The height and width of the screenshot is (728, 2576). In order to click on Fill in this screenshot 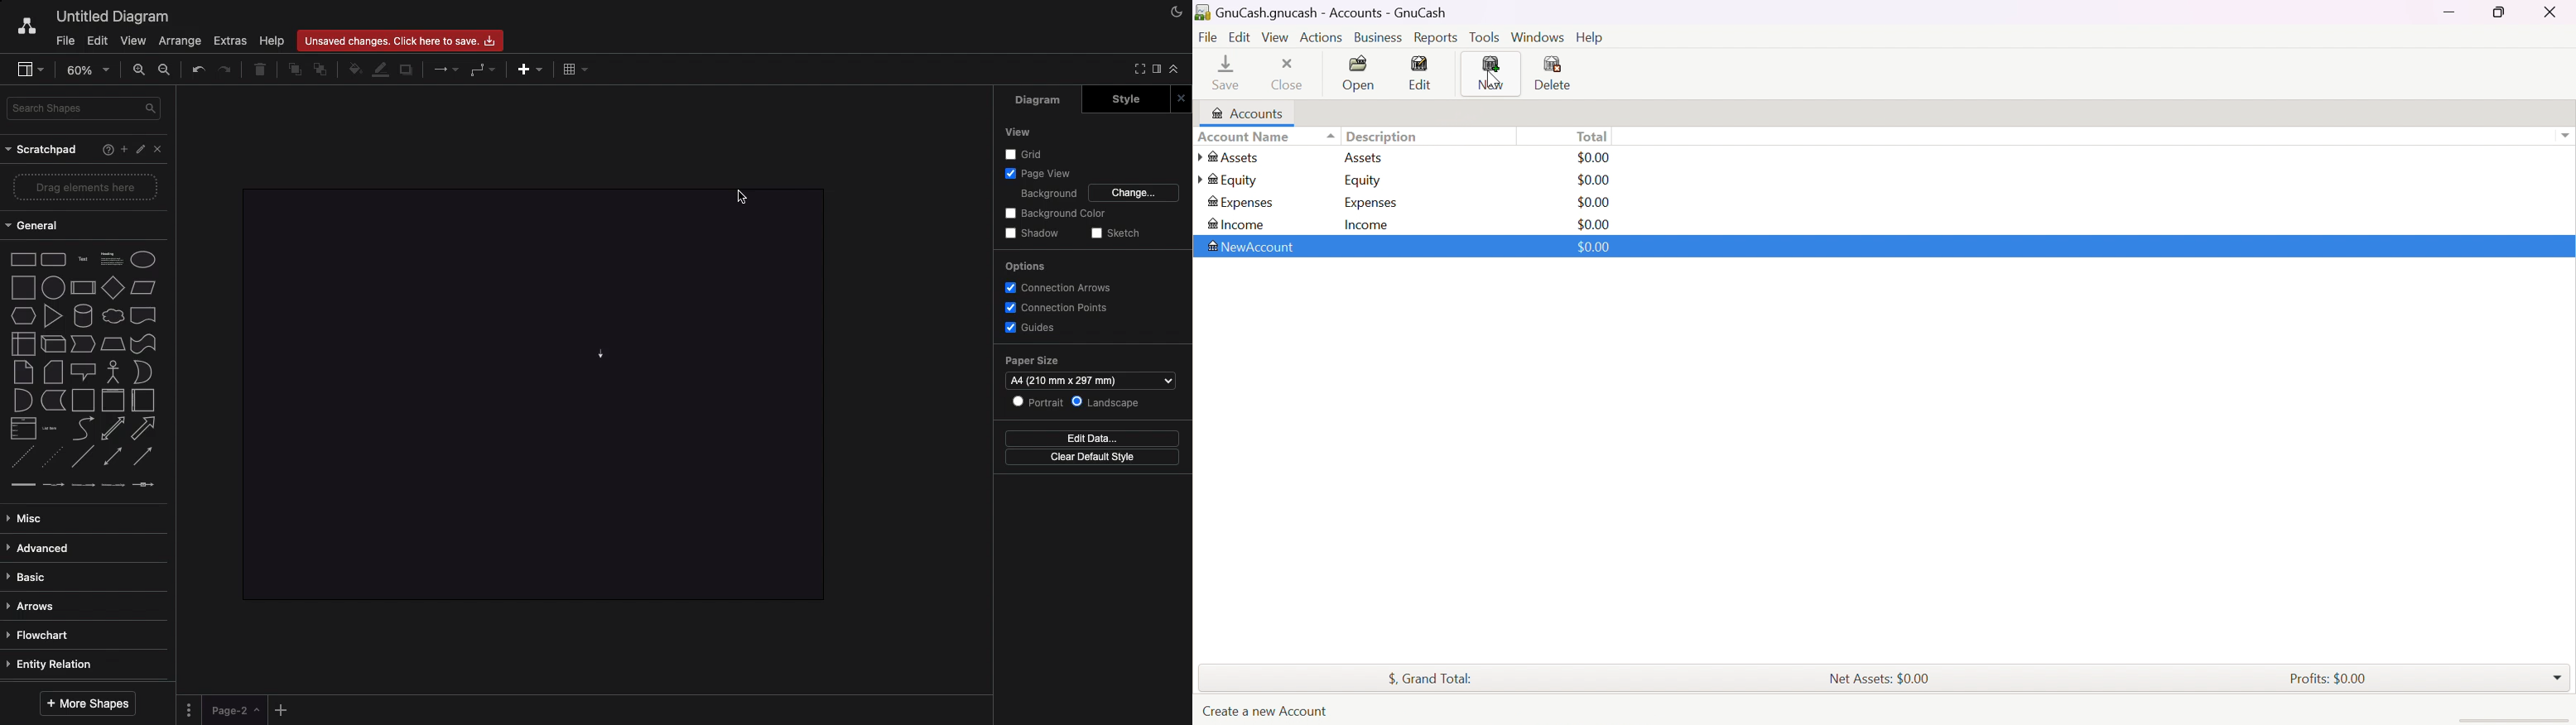, I will do `click(354, 70)`.